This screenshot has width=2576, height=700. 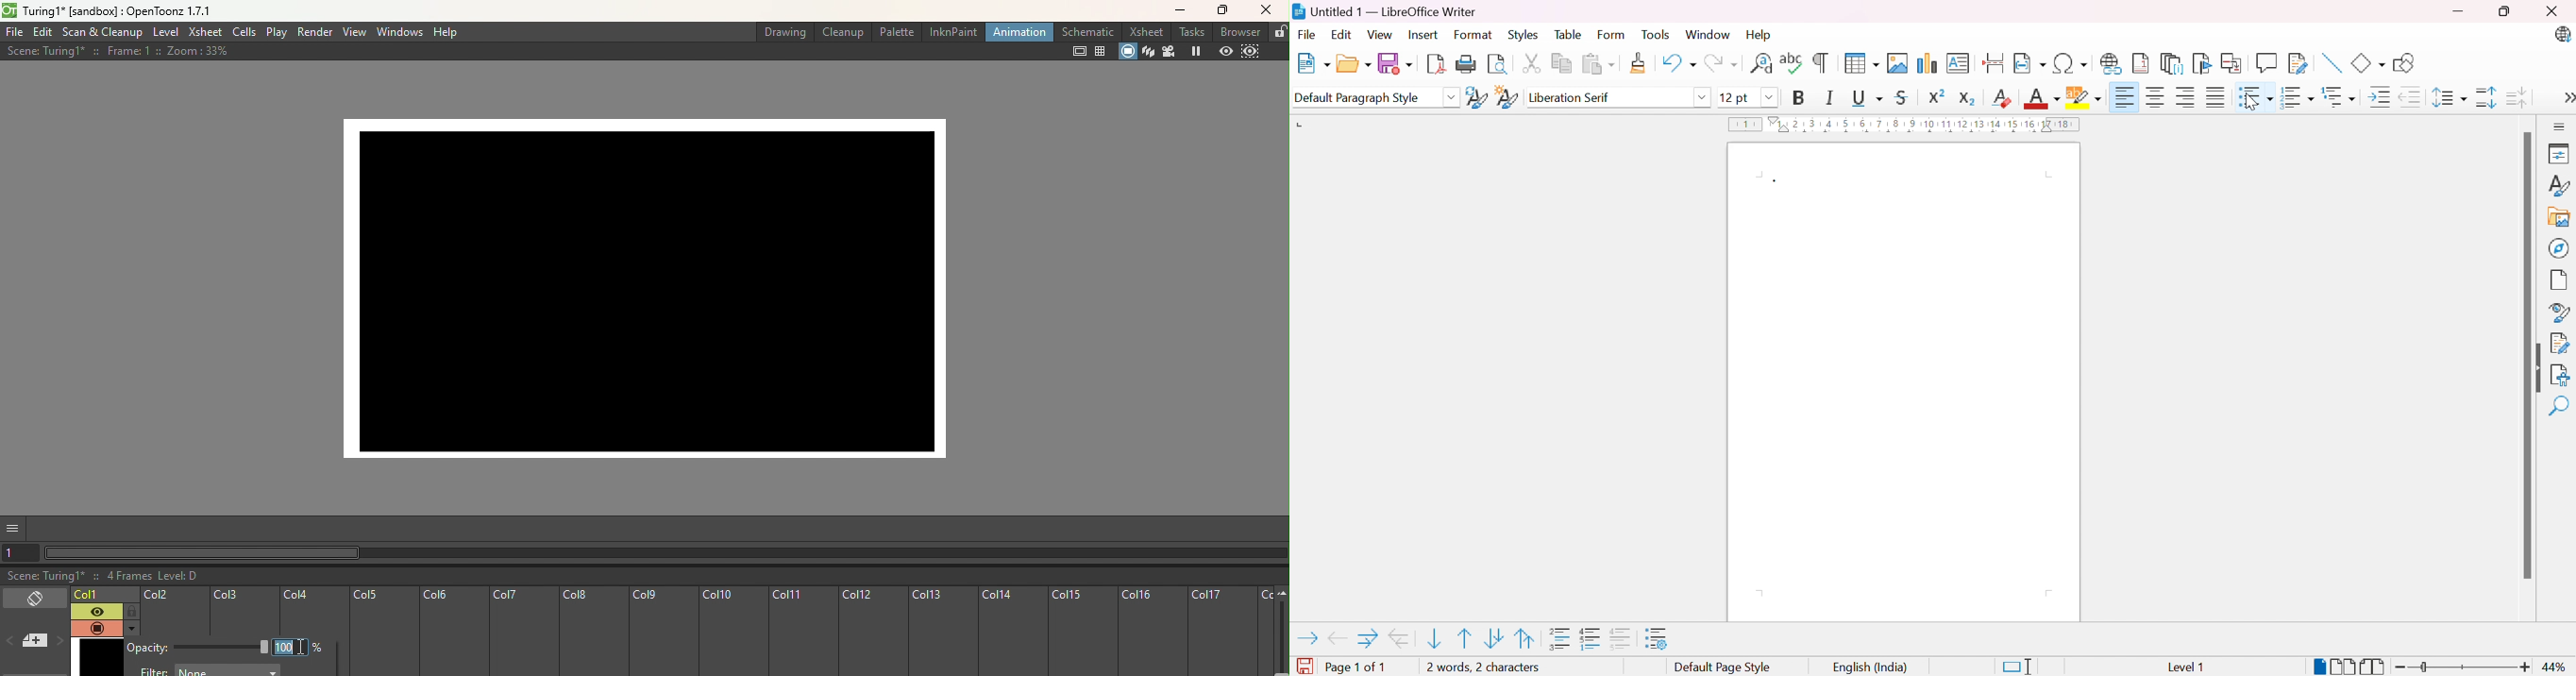 What do you see at coordinates (2519, 99) in the screenshot?
I see `Decrease paragraph spacing` at bounding box center [2519, 99].